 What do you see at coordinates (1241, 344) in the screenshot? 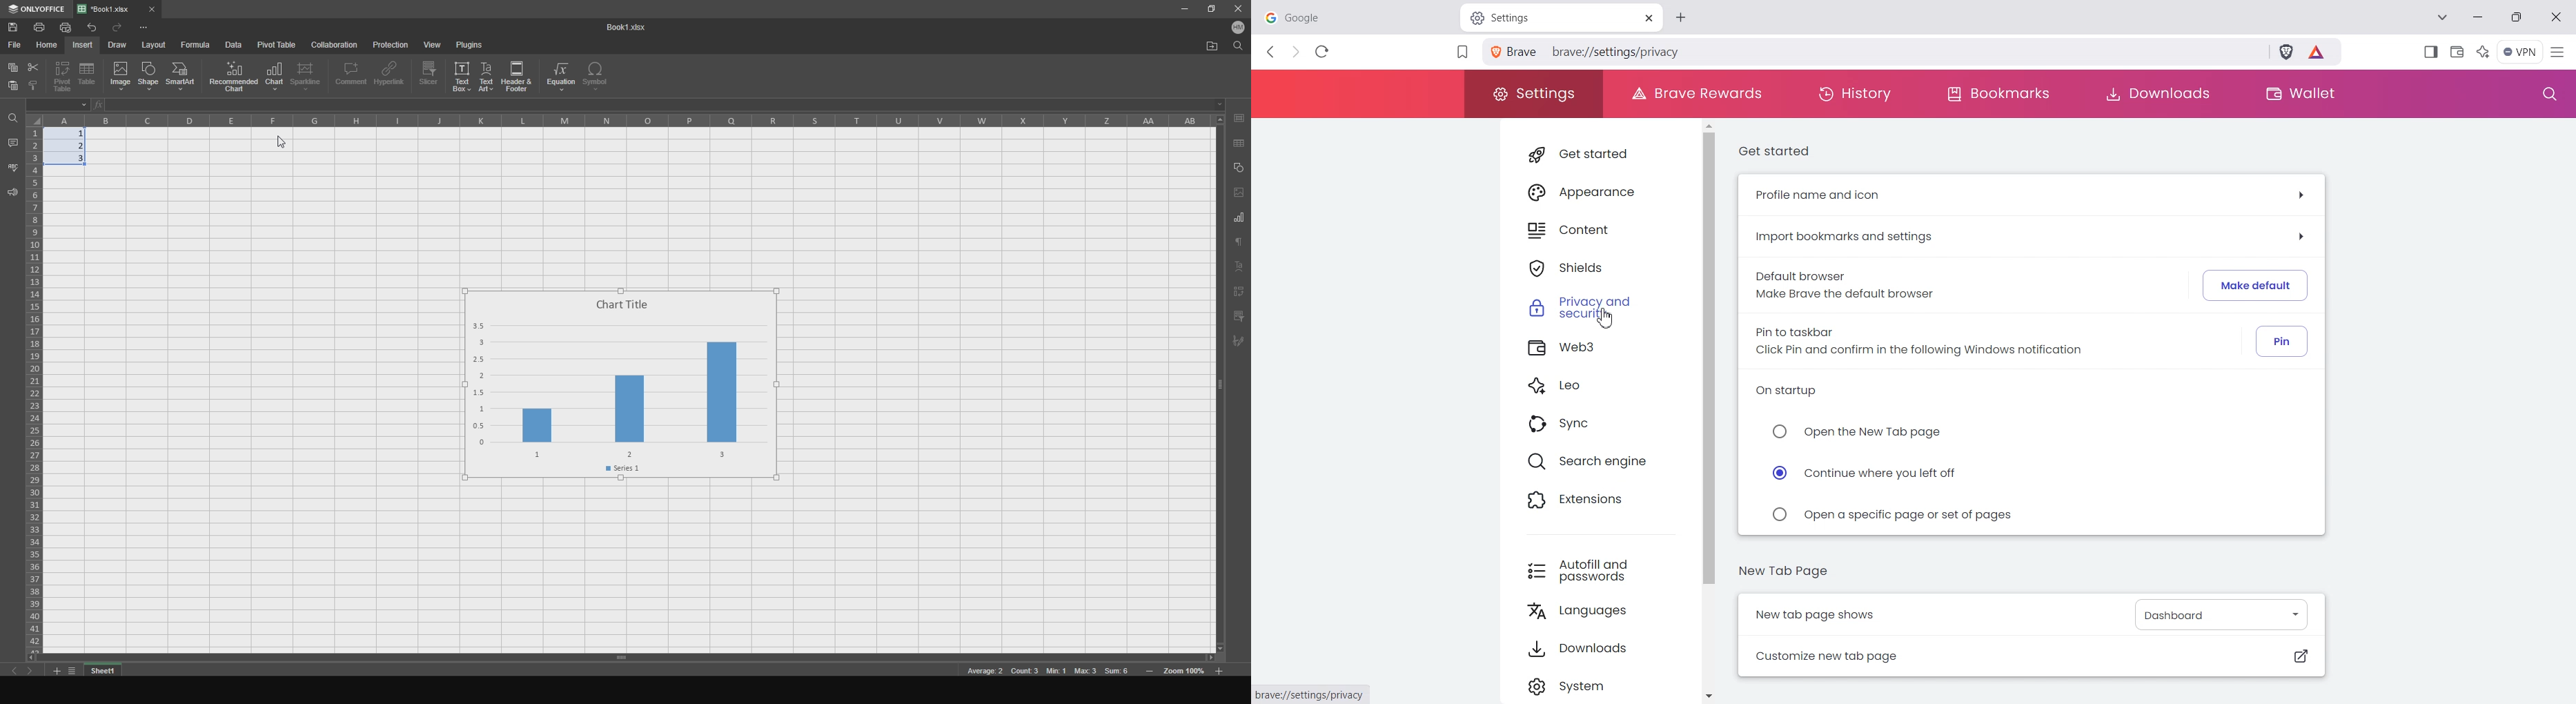
I see `signature` at bounding box center [1241, 344].